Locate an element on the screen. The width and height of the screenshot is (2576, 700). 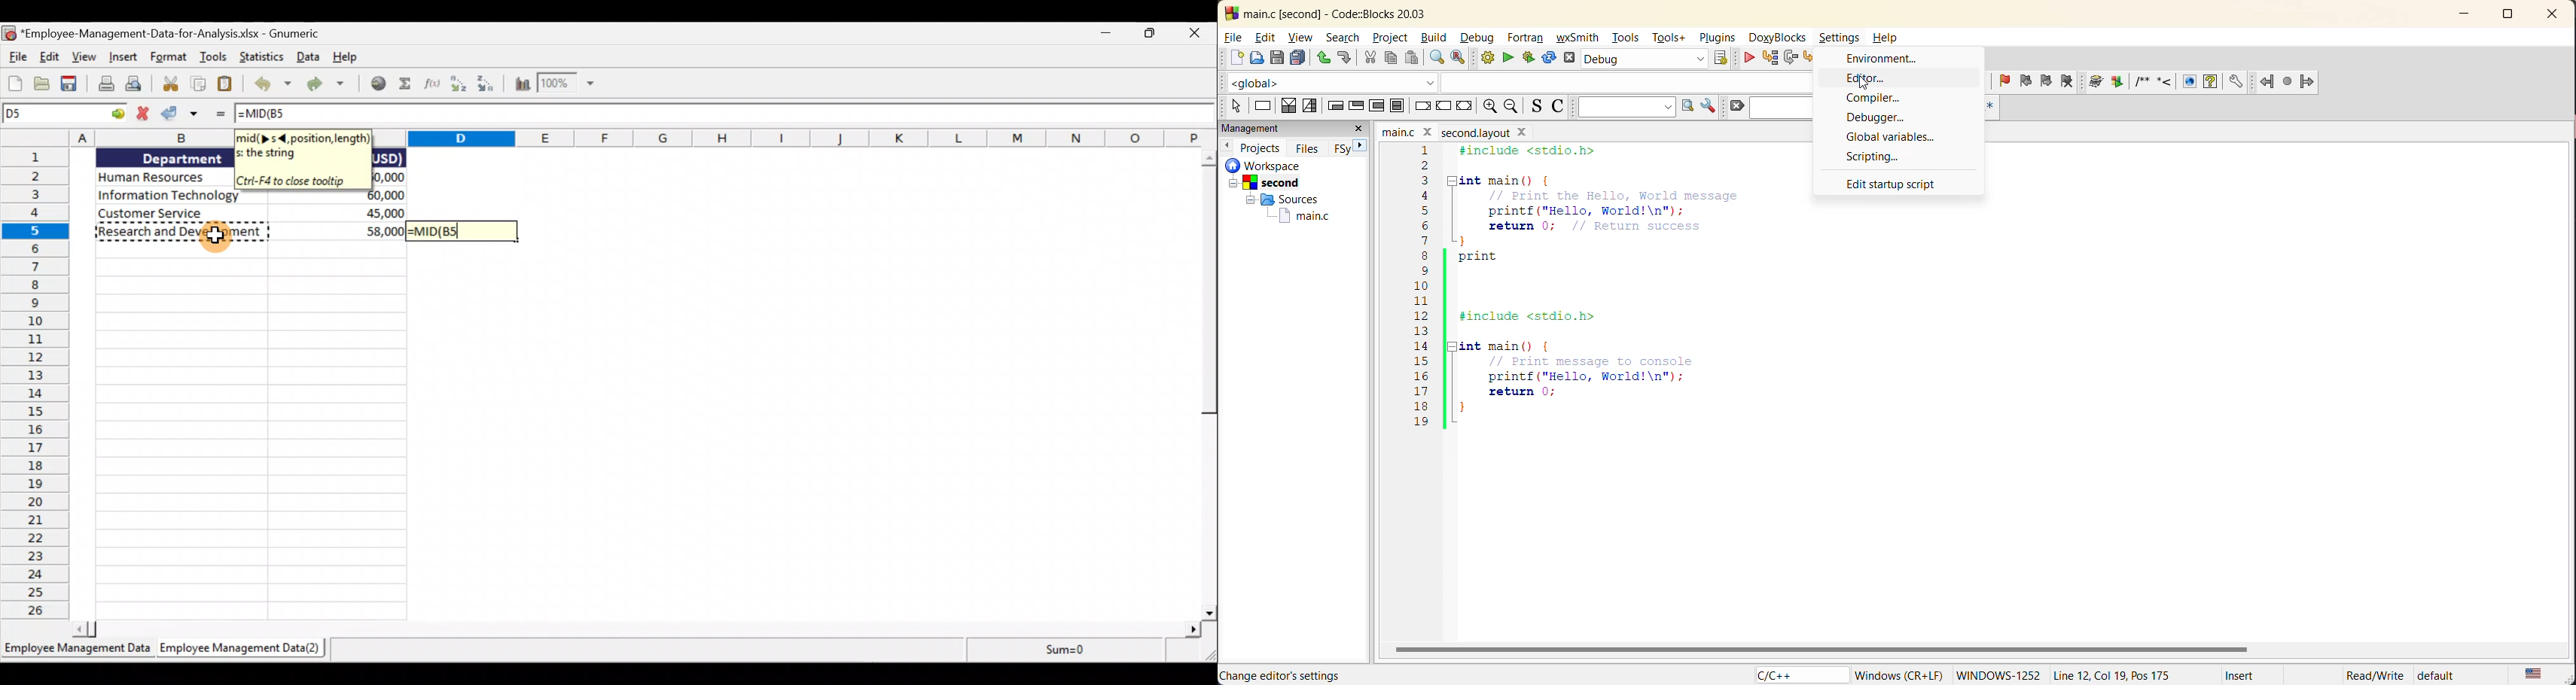
debug is located at coordinates (1751, 56).